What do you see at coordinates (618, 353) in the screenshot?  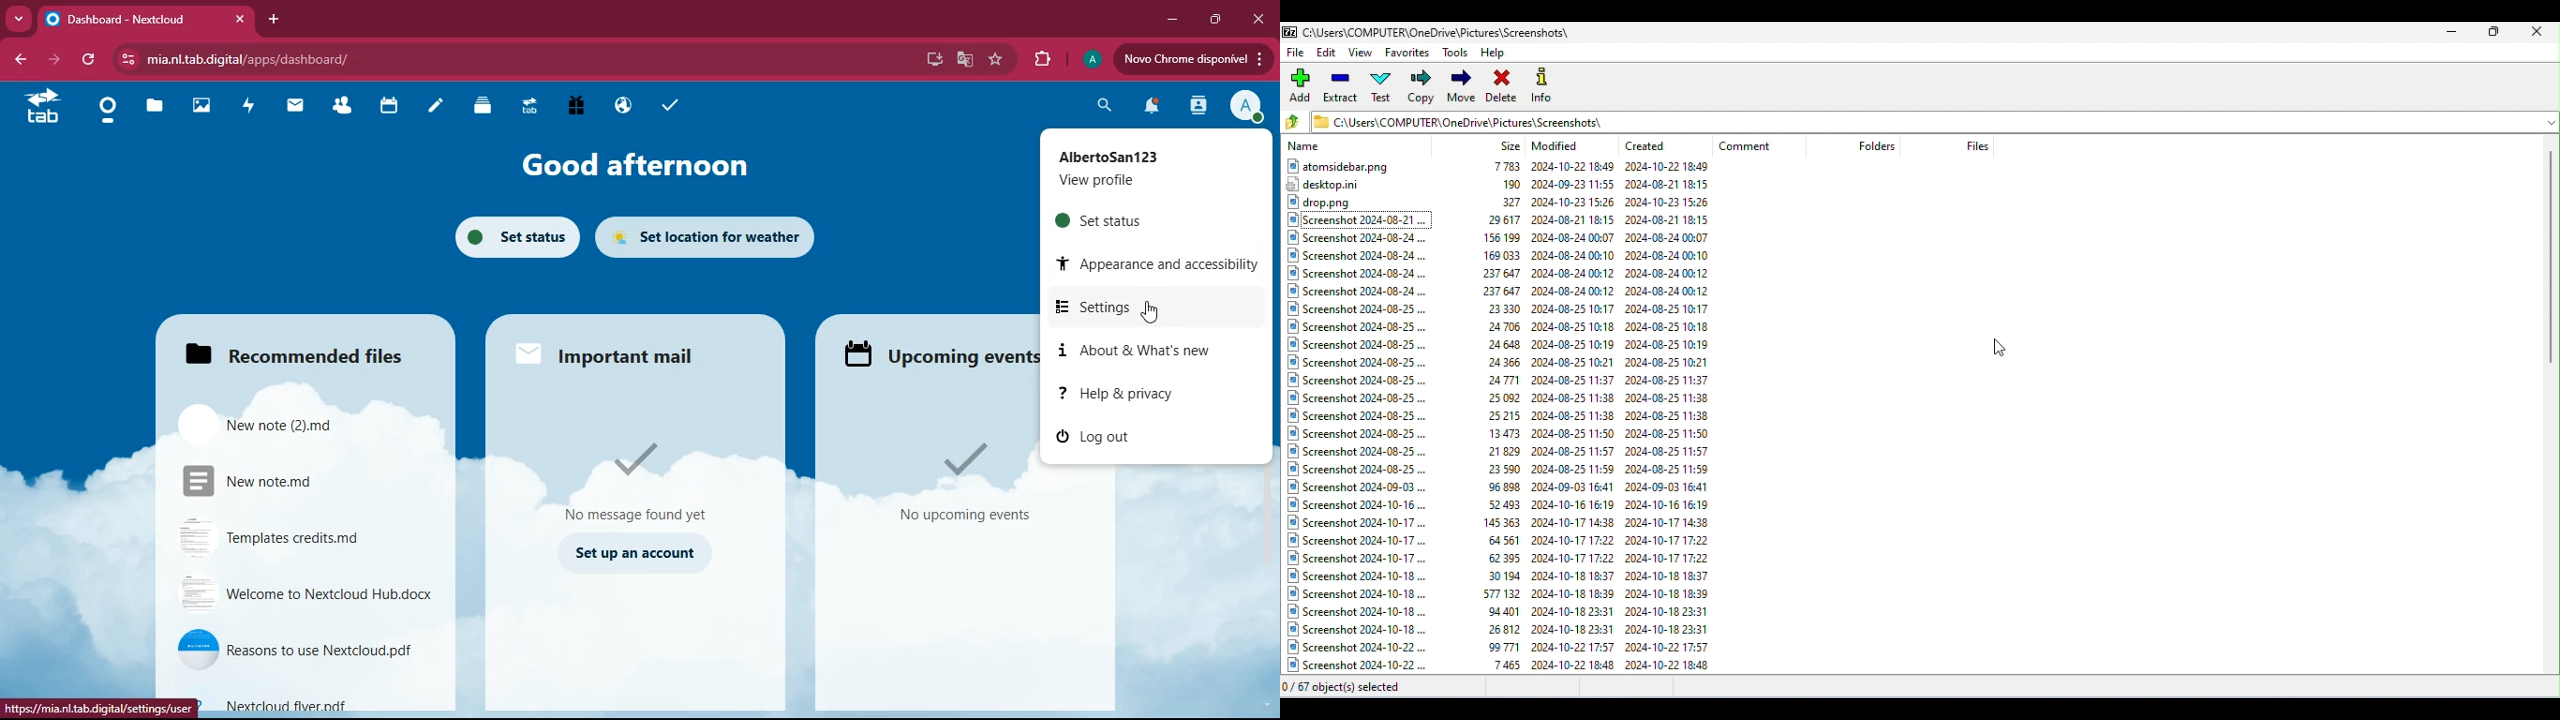 I see `important mail` at bounding box center [618, 353].